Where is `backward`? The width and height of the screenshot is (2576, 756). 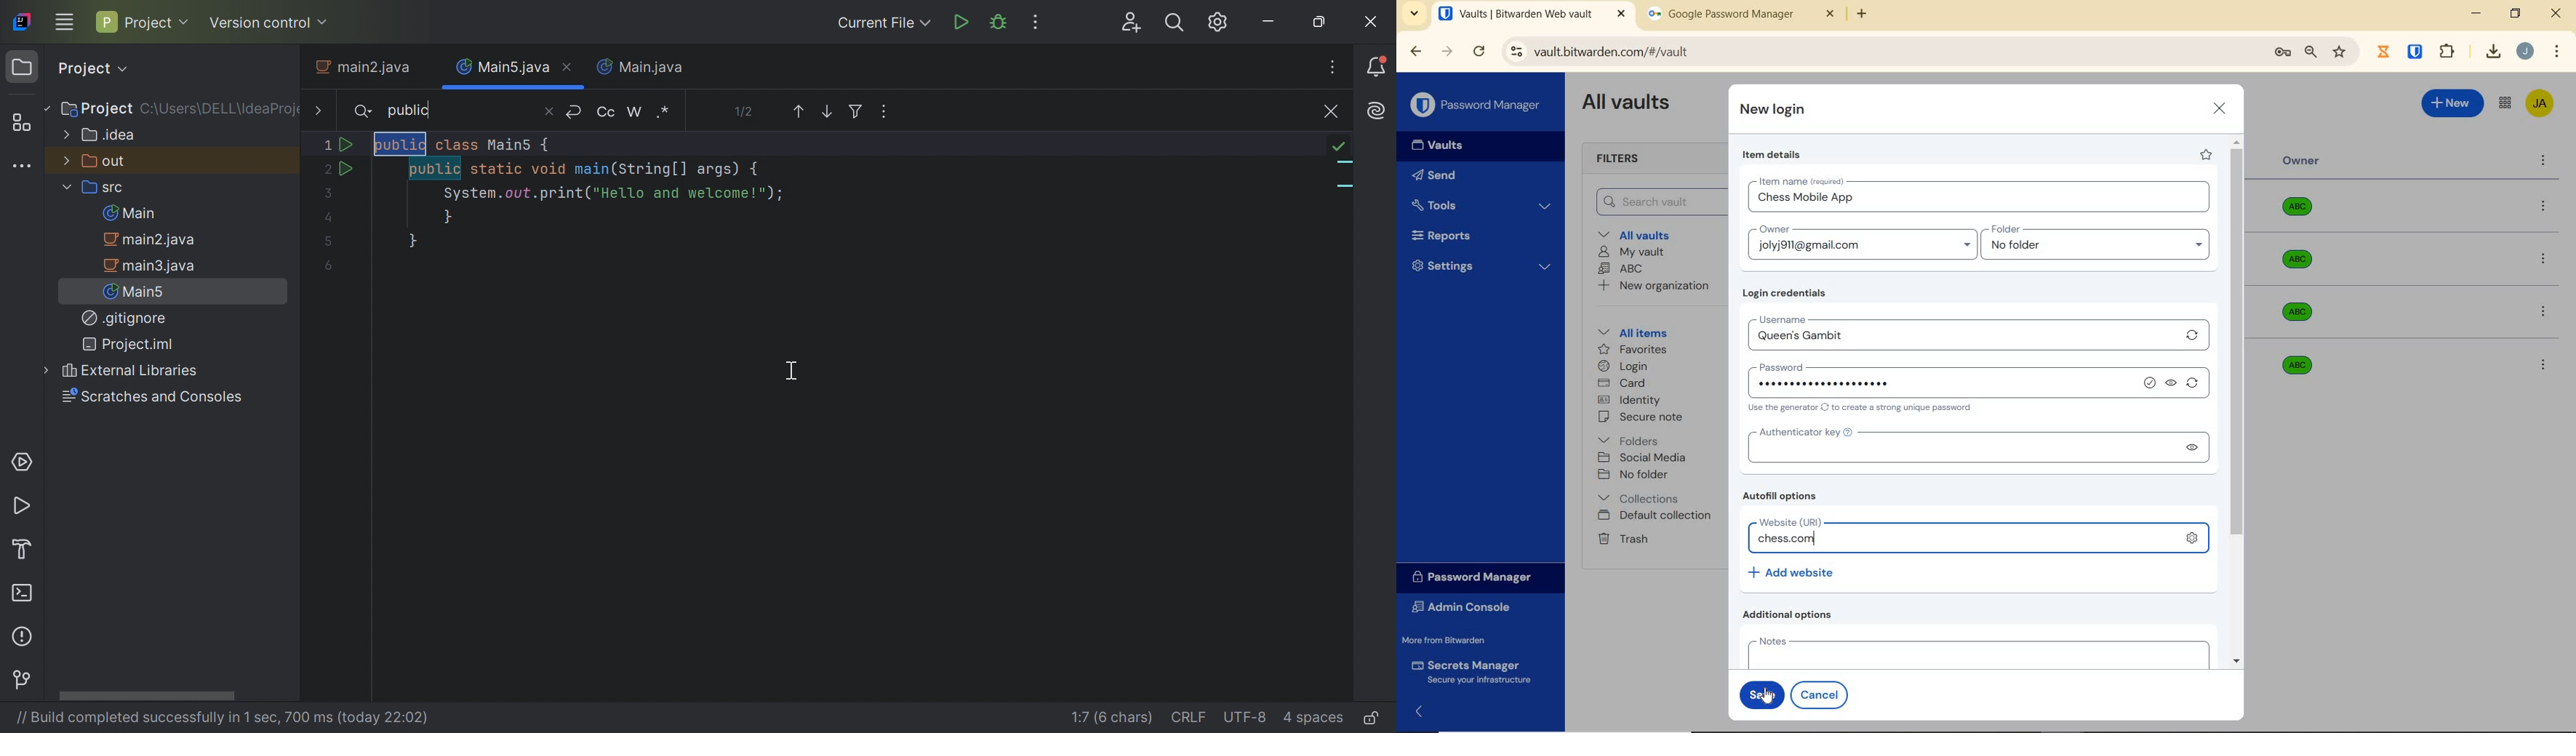
backward is located at coordinates (1415, 51).